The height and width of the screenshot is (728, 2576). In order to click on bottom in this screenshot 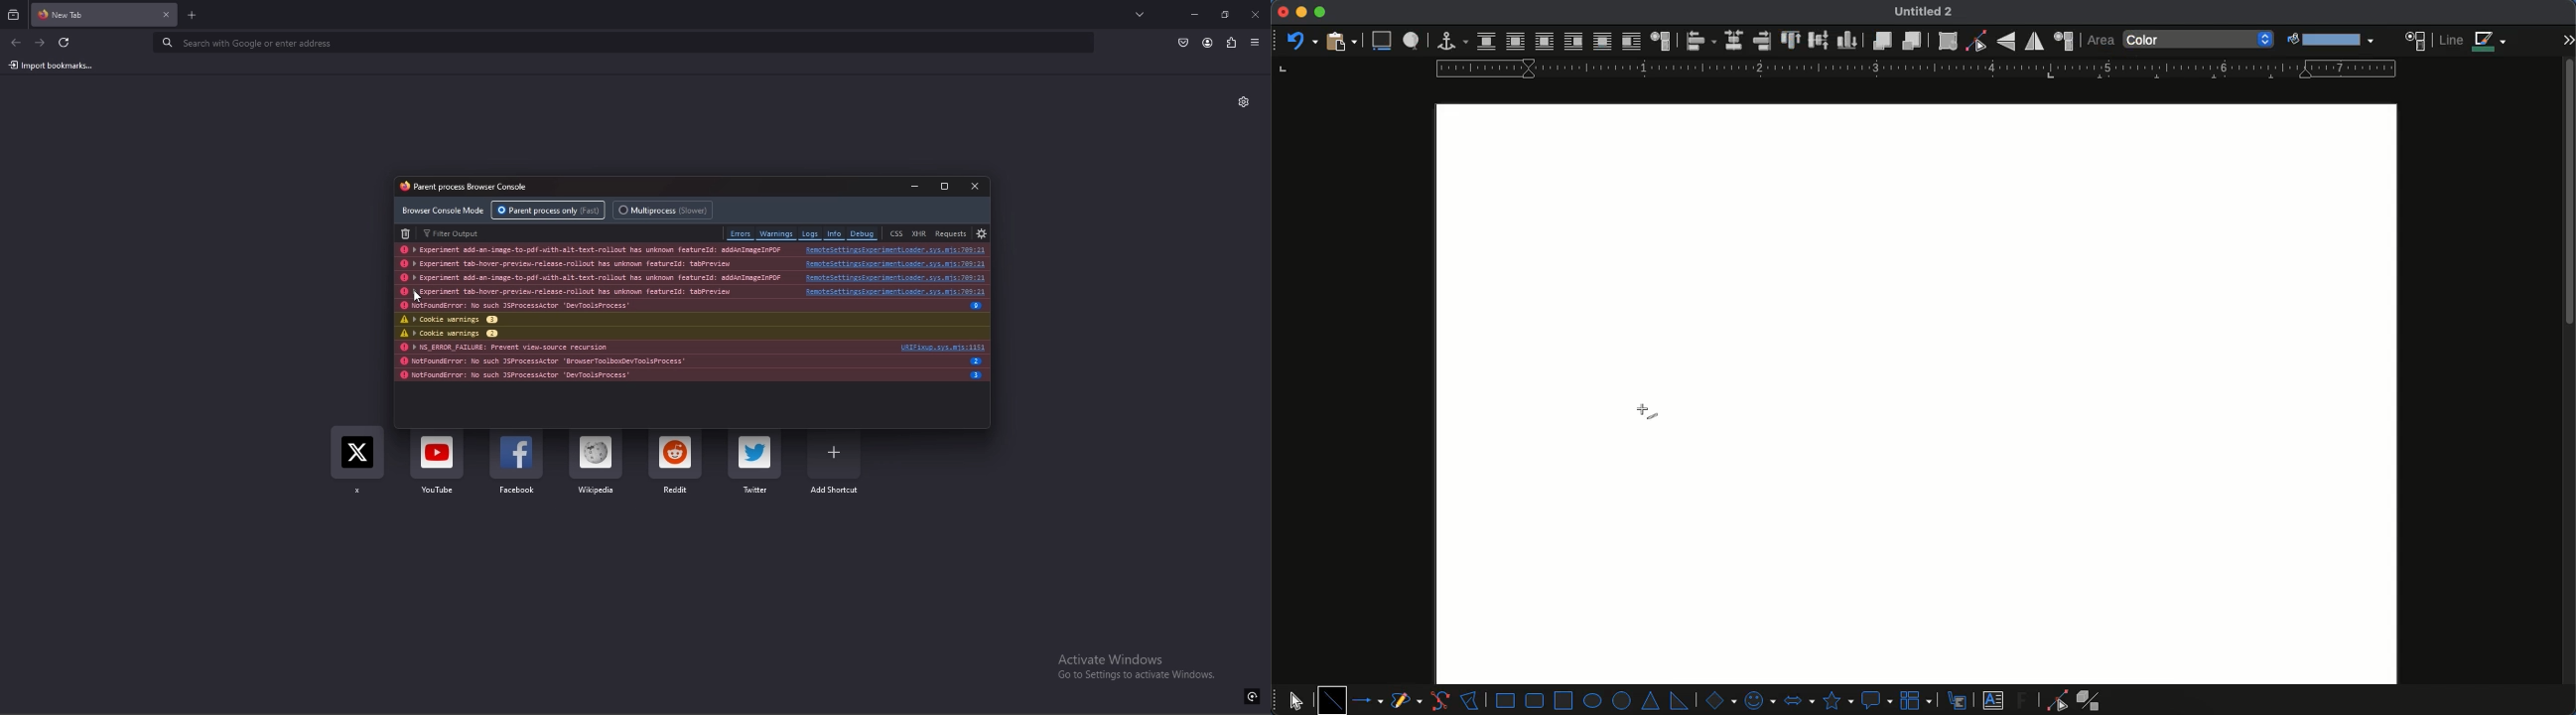, I will do `click(1848, 40)`.